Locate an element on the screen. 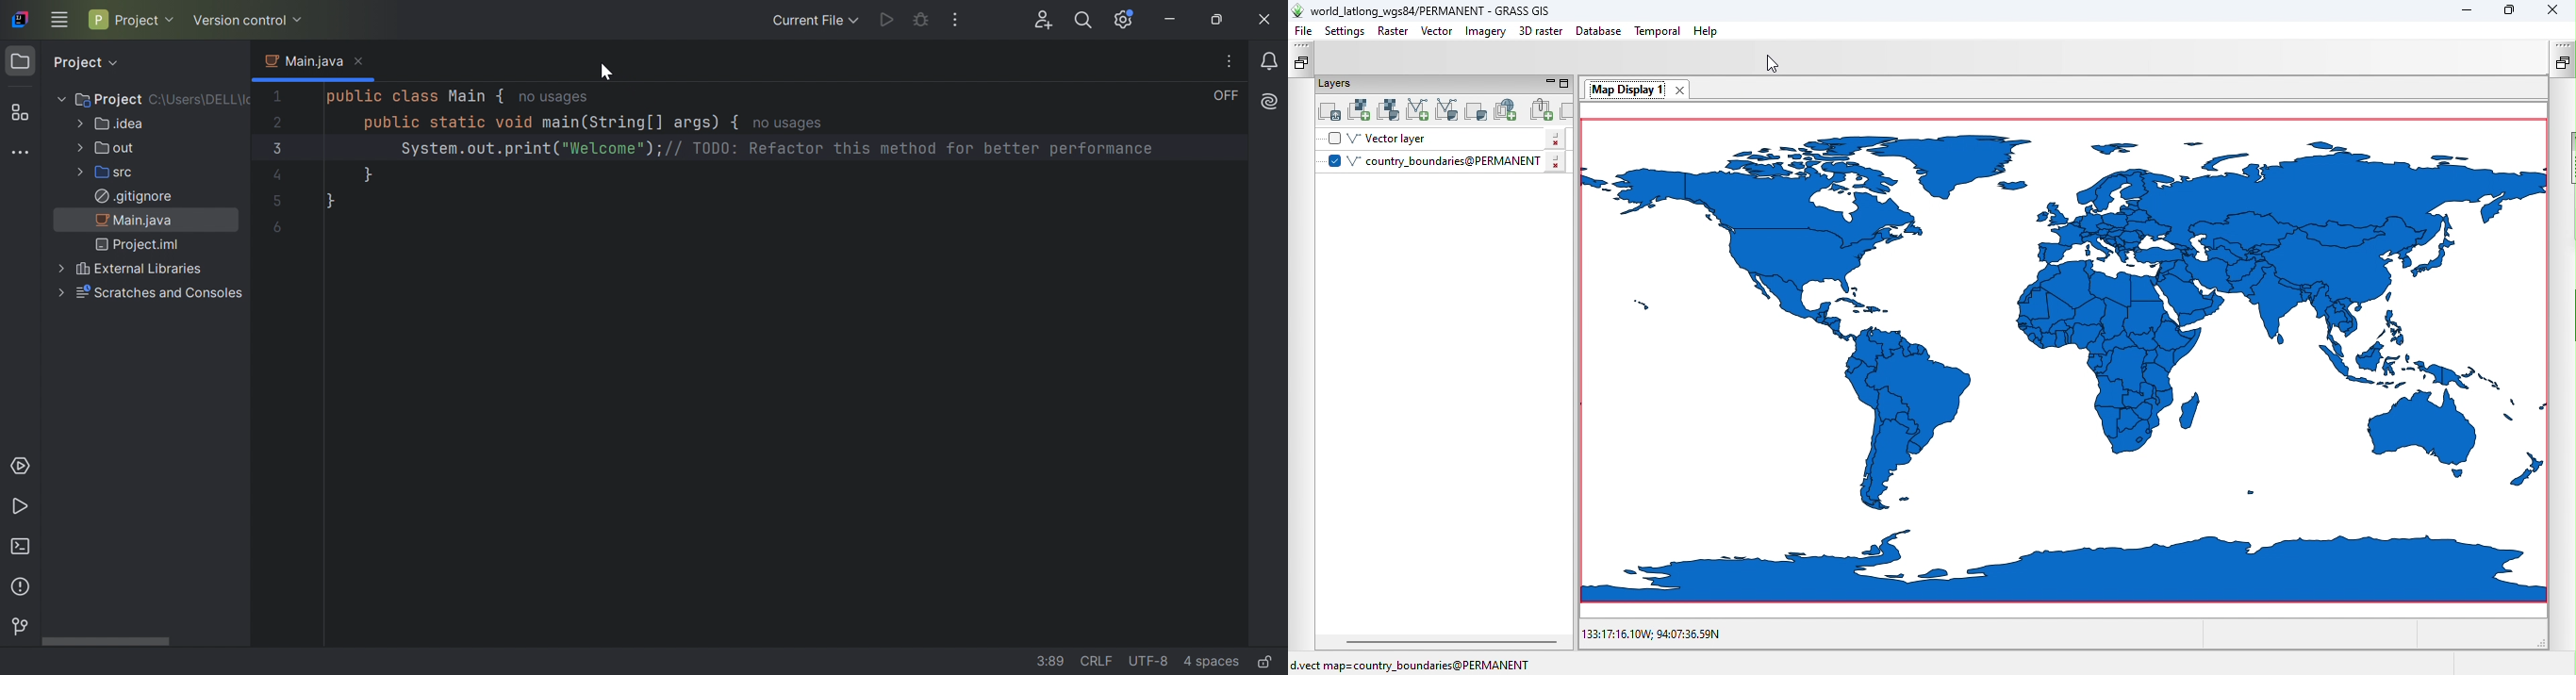  P is located at coordinates (97, 19).